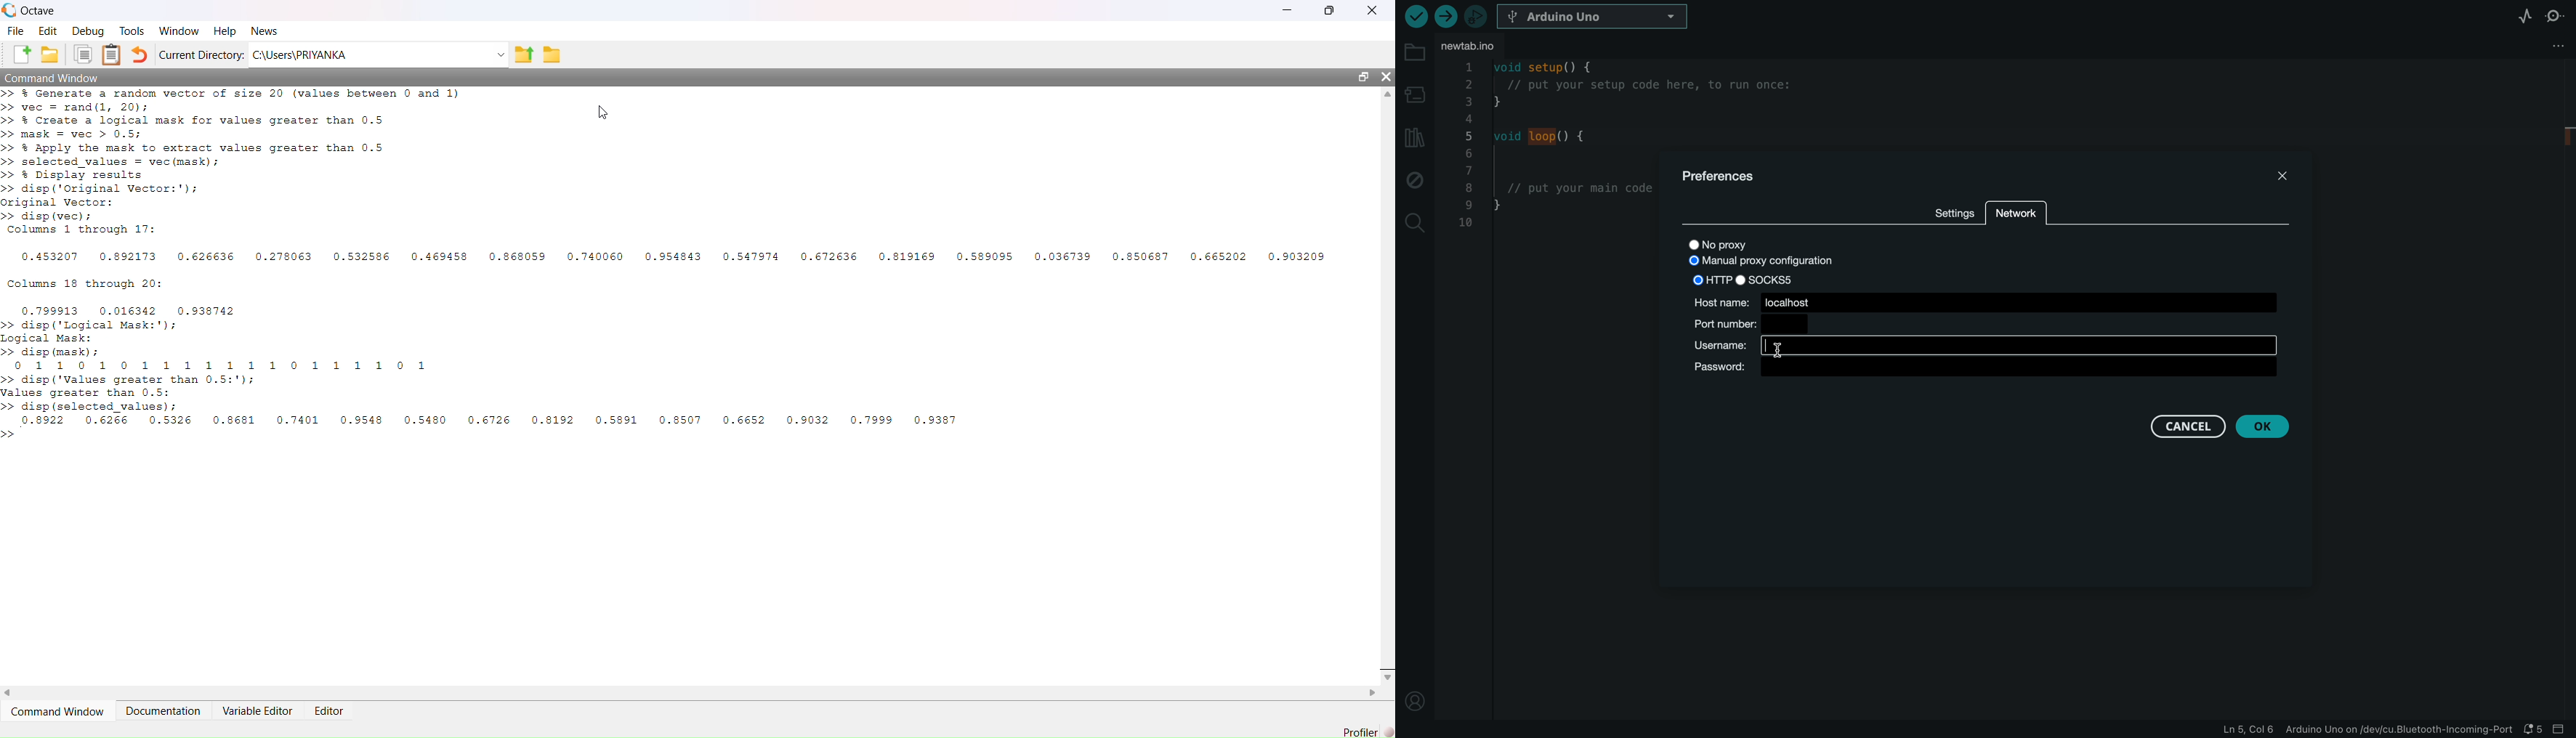 The image size is (2576, 756). I want to click on close slide bar, so click(2563, 729).